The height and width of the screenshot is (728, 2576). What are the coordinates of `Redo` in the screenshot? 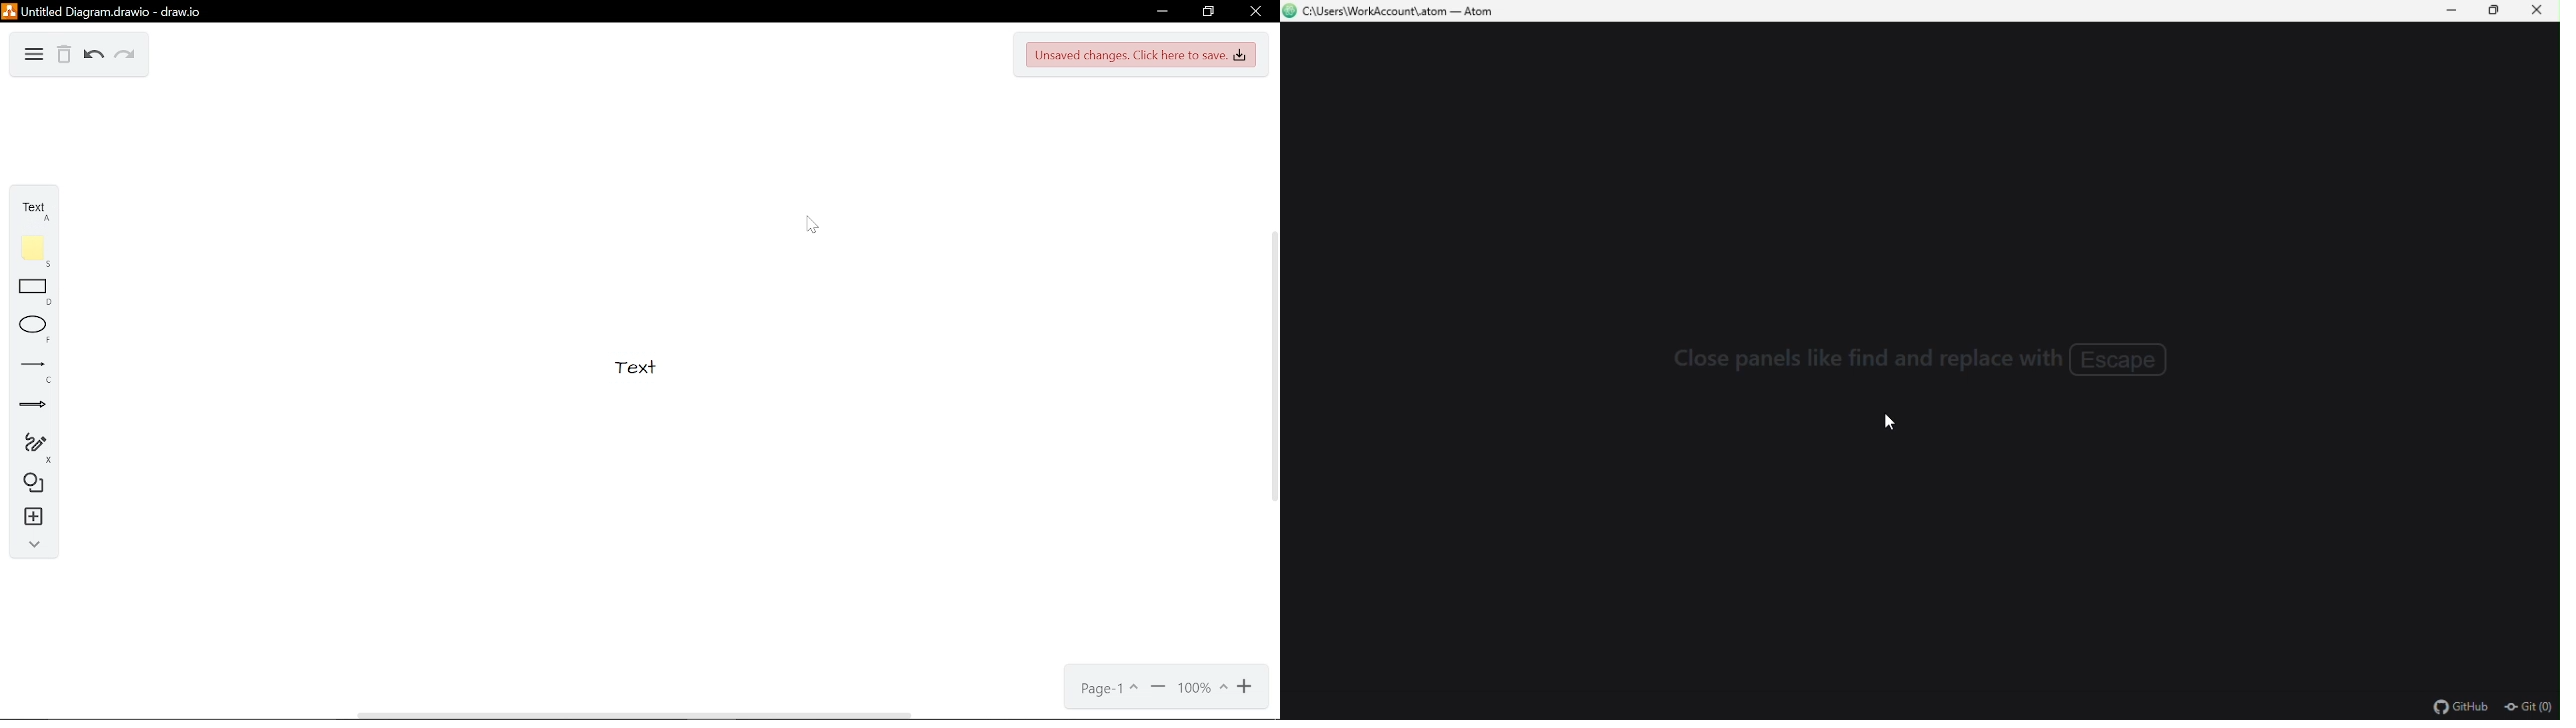 It's located at (126, 56).